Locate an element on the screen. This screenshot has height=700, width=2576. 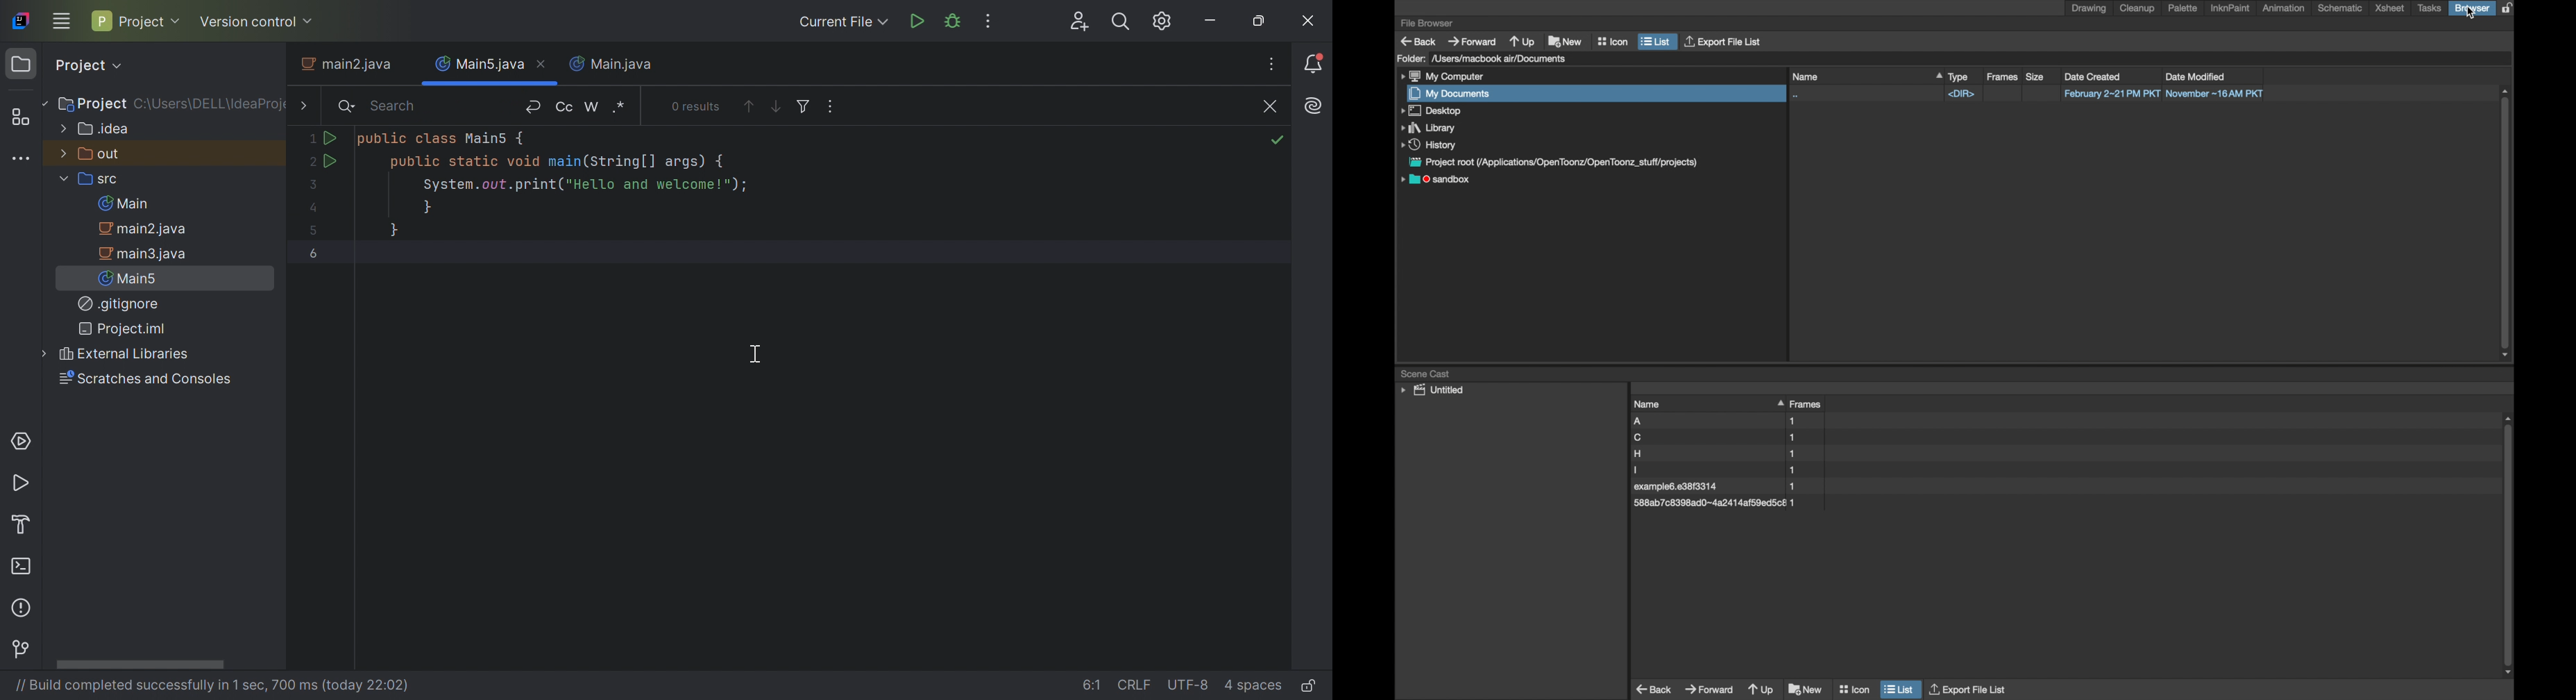
up is located at coordinates (1522, 41).